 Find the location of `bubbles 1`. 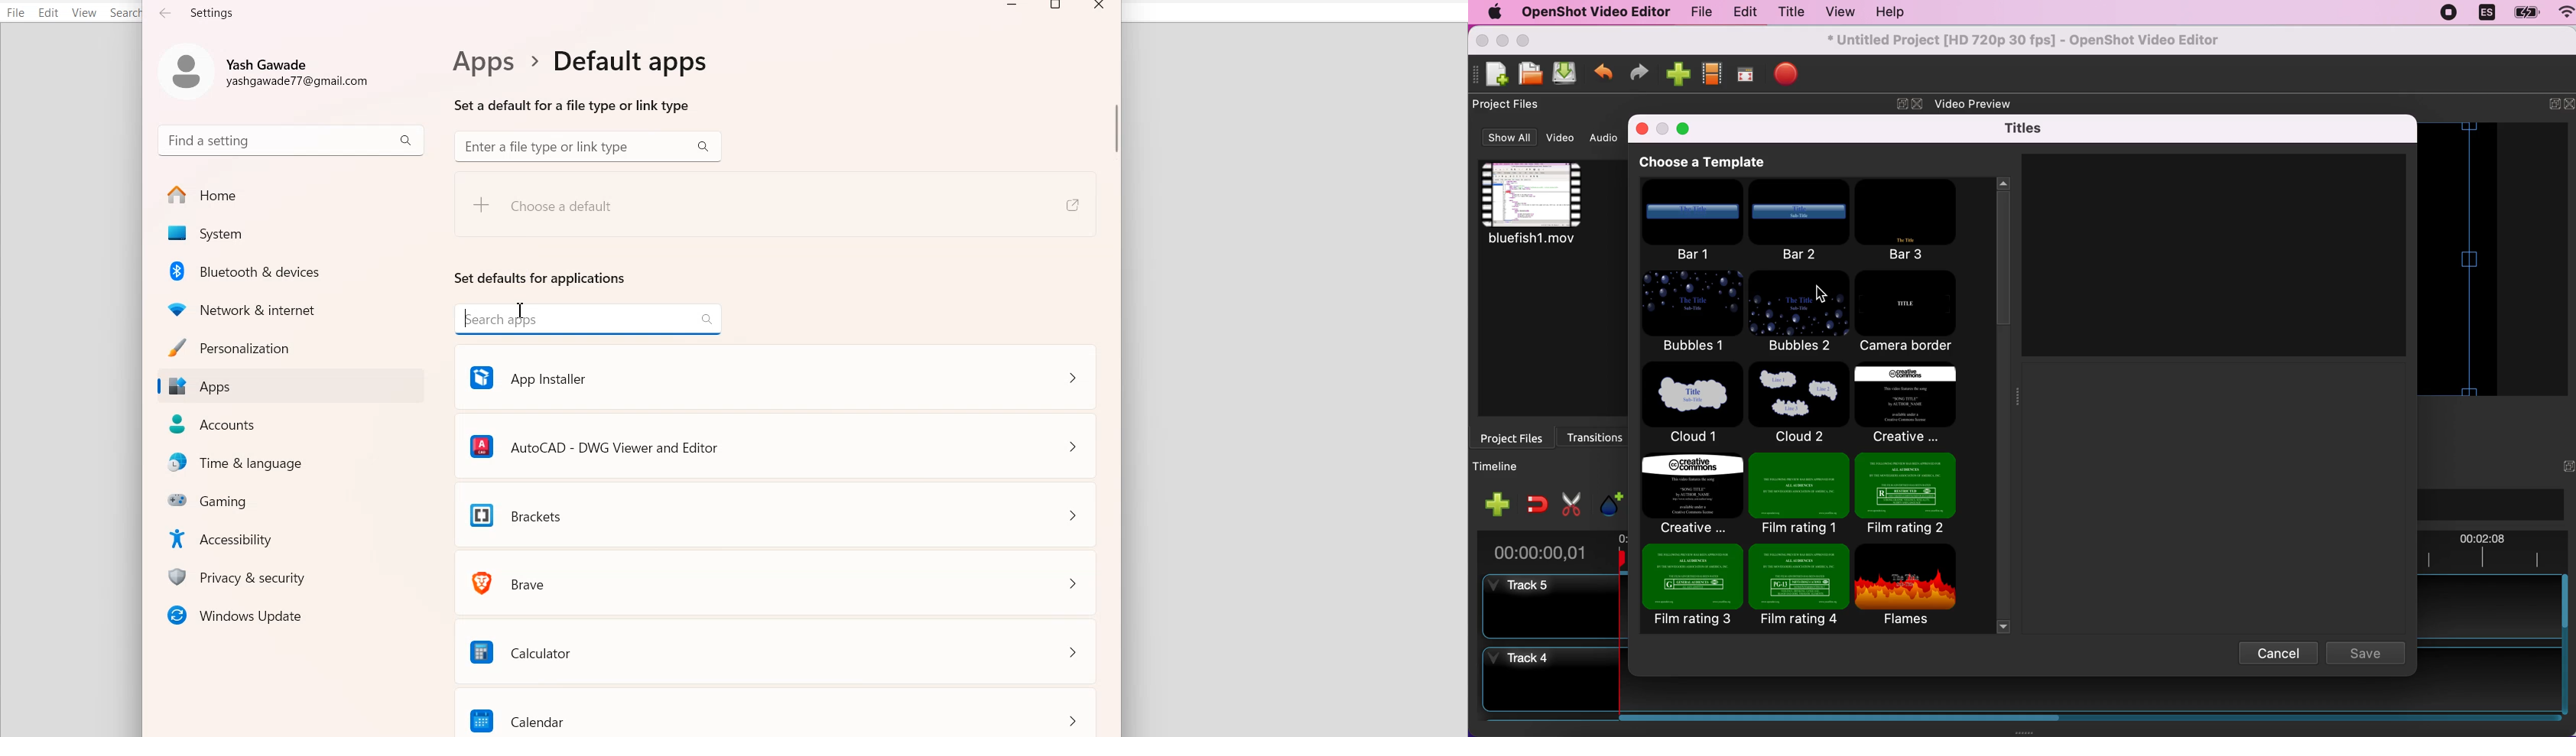

bubbles 1 is located at coordinates (1693, 314).